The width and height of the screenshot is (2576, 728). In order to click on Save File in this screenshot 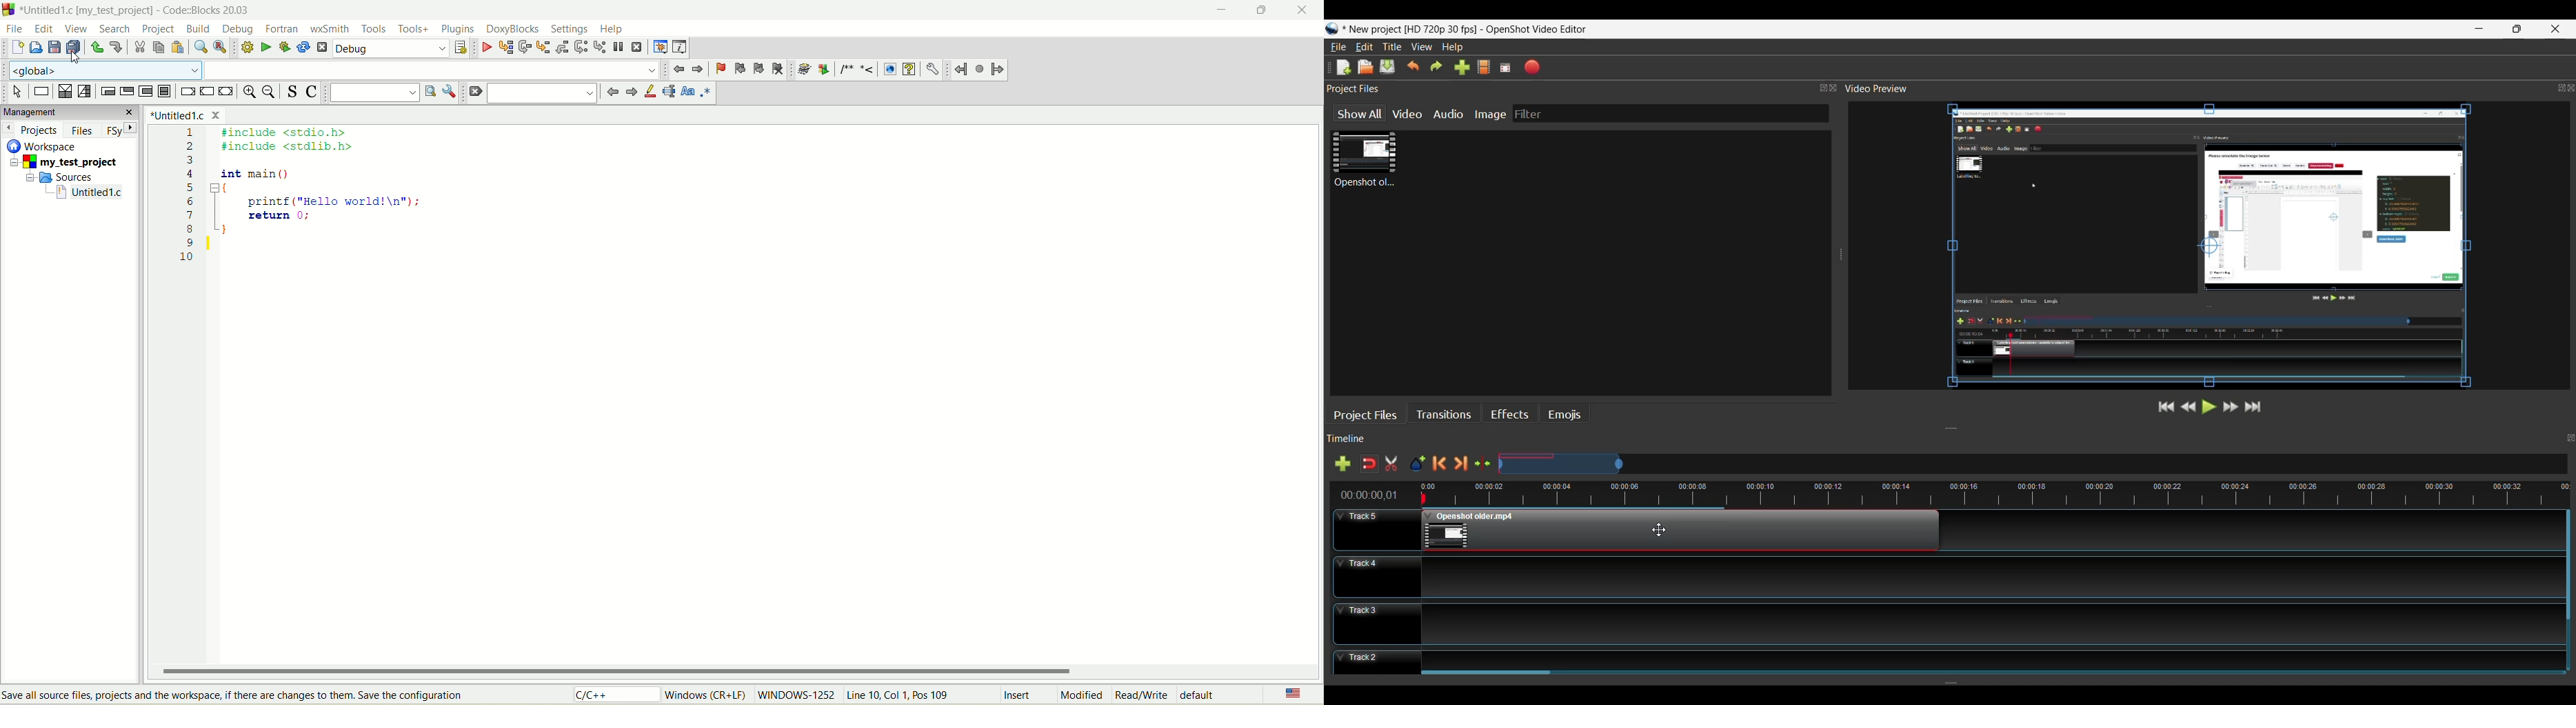, I will do `click(1388, 67)`.